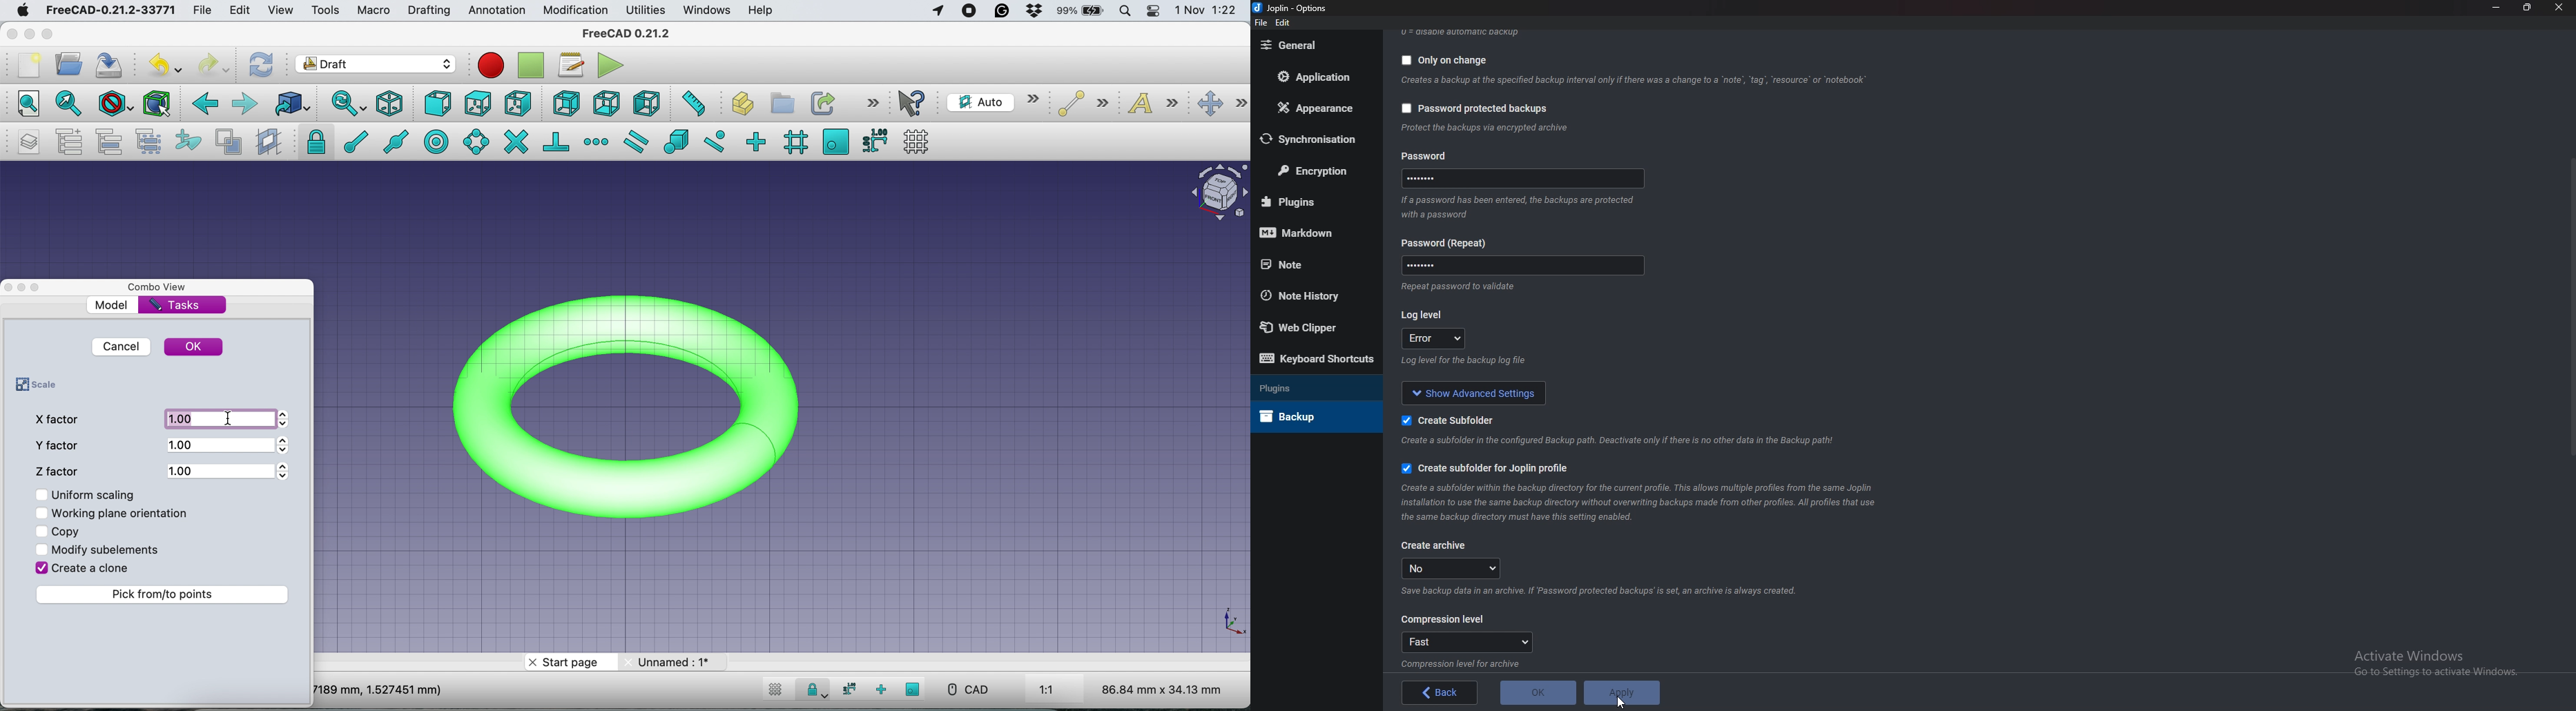 The width and height of the screenshot is (2576, 728). What do you see at coordinates (1486, 470) in the screenshot?
I see `Create subfolder for Joplin profile` at bounding box center [1486, 470].